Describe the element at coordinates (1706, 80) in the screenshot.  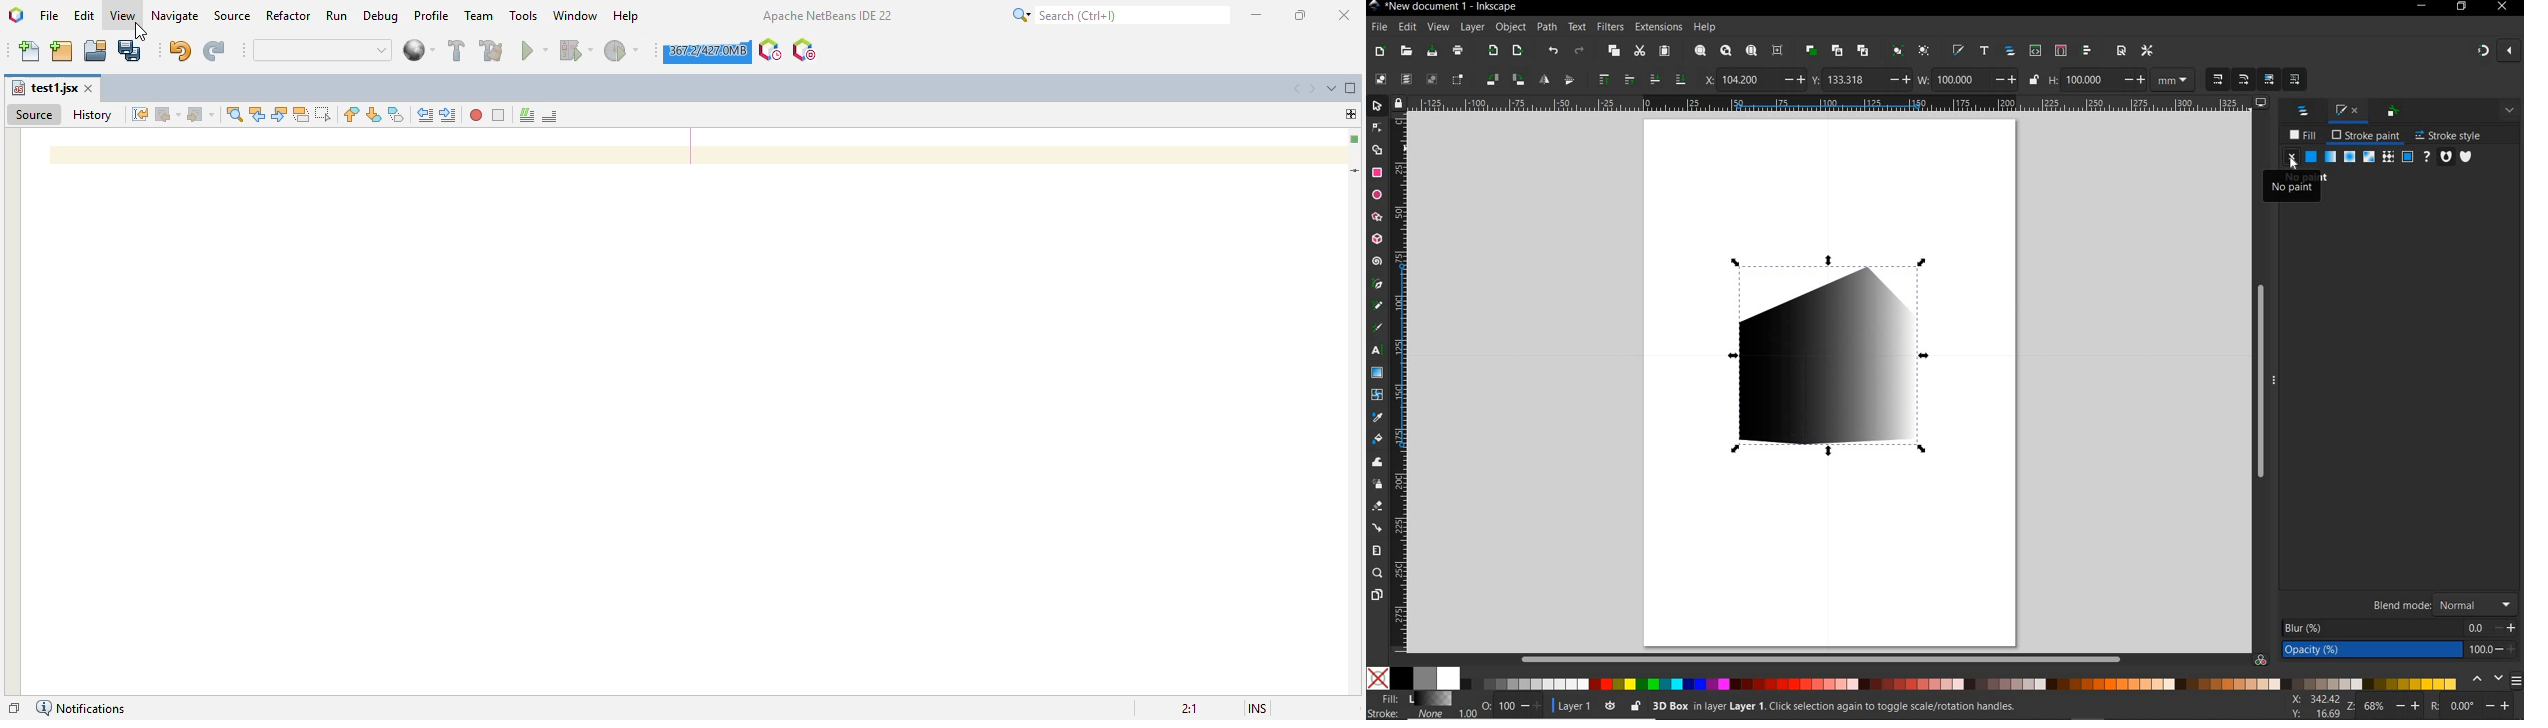
I see `HORIZONTAL COORDINATE OF SELECTION` at that location.